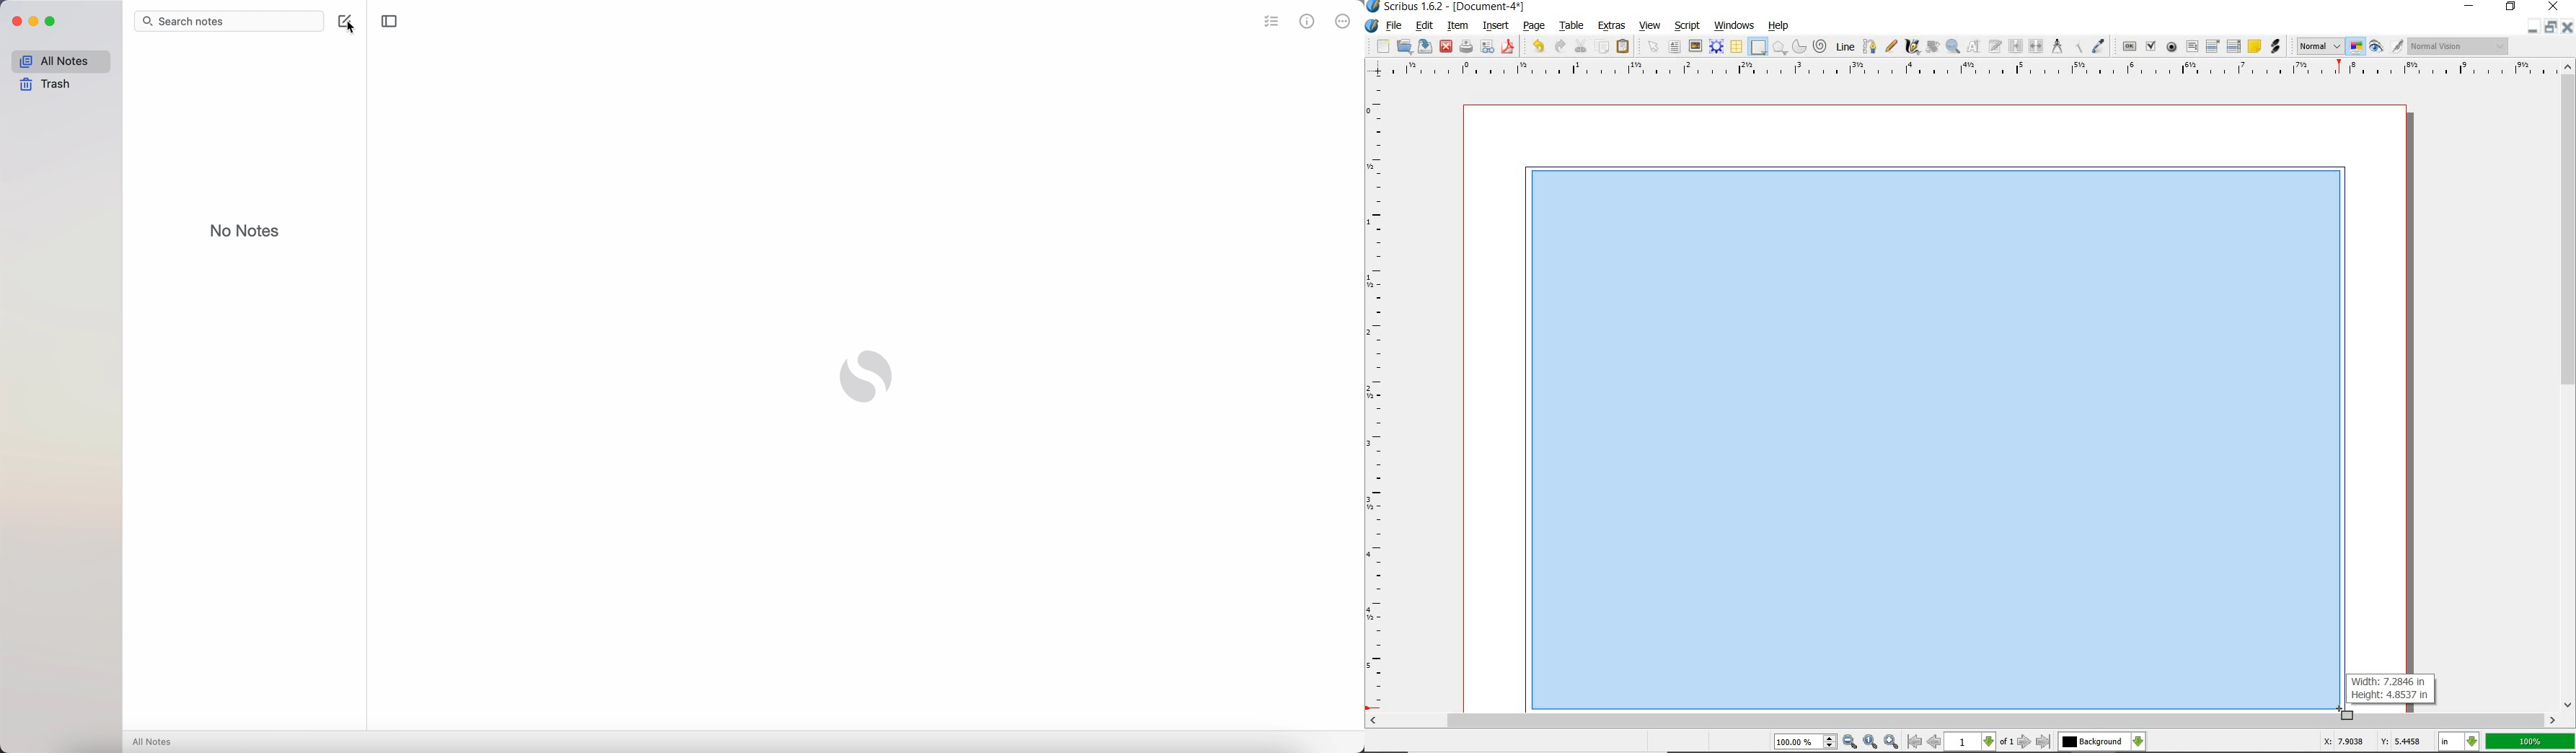 The width and height of the screenshot is (2576, 756). What do you see at coordinates (2008, 742) in the screenshot?
I see `of 1` at bounding box center [2008, 742].